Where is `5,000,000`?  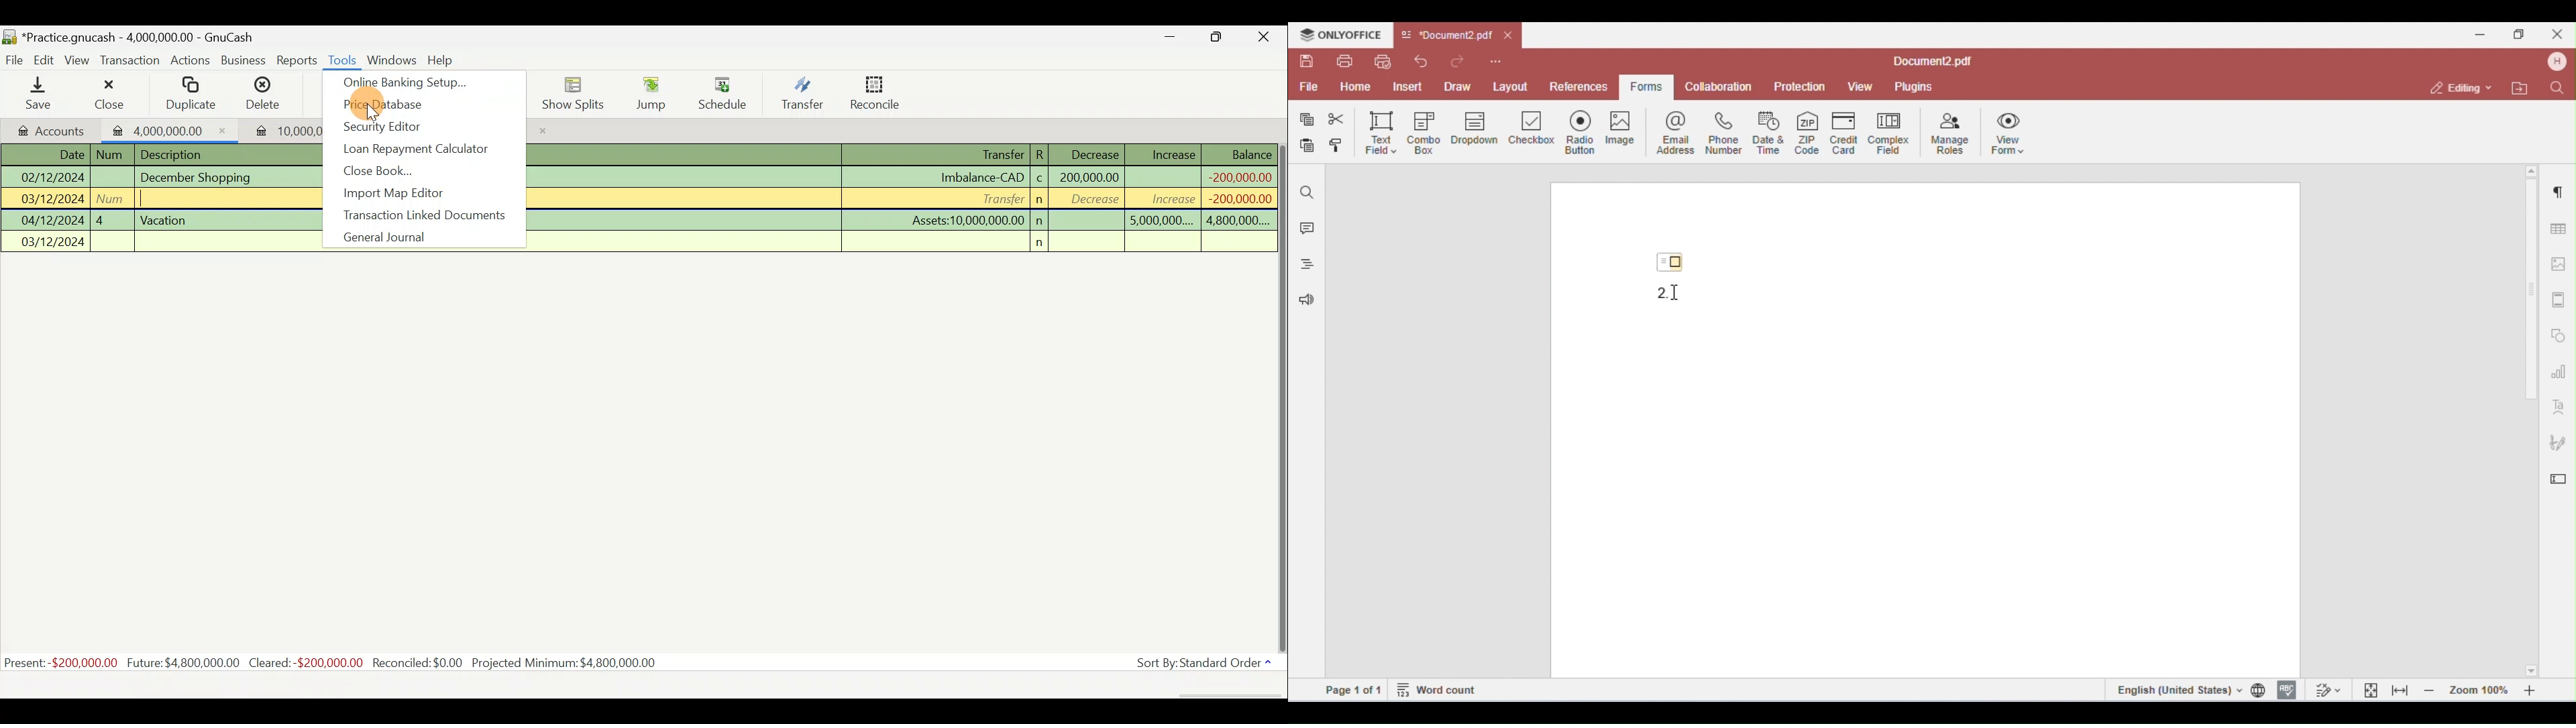
5,000,000 is located at coordinates (1161, 223).